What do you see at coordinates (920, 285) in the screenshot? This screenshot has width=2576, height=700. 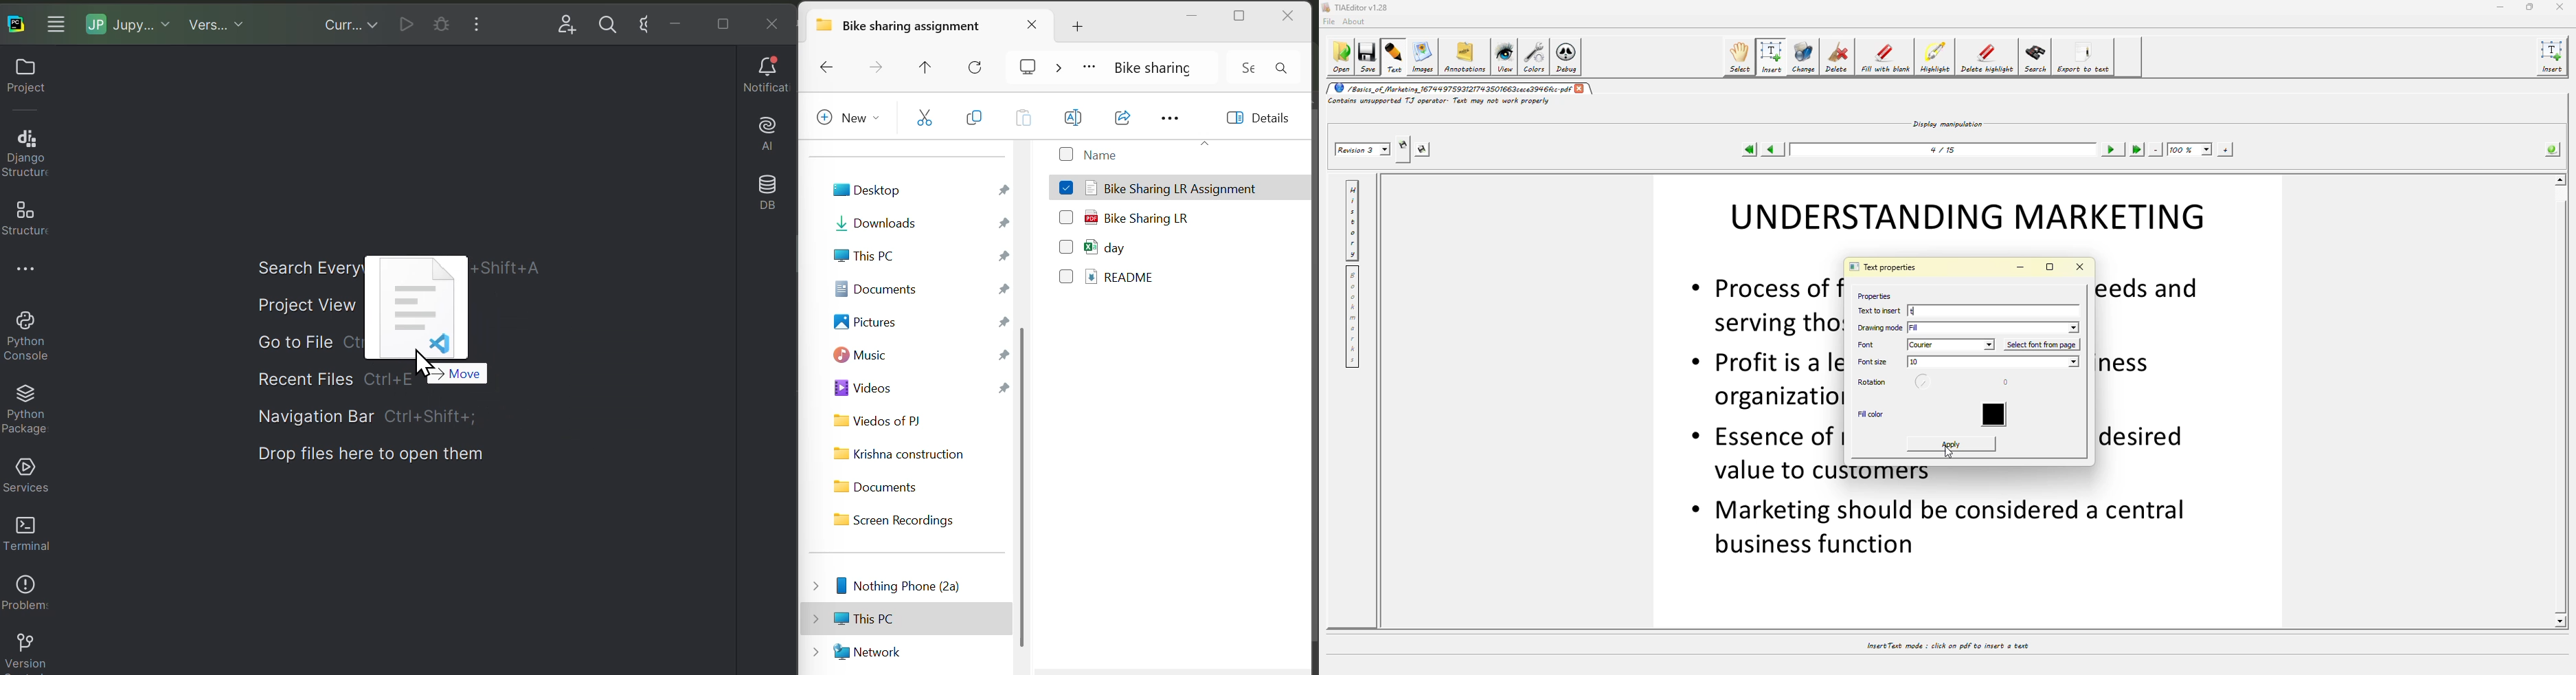 I see `Documents` at bounding box center [920, 285].